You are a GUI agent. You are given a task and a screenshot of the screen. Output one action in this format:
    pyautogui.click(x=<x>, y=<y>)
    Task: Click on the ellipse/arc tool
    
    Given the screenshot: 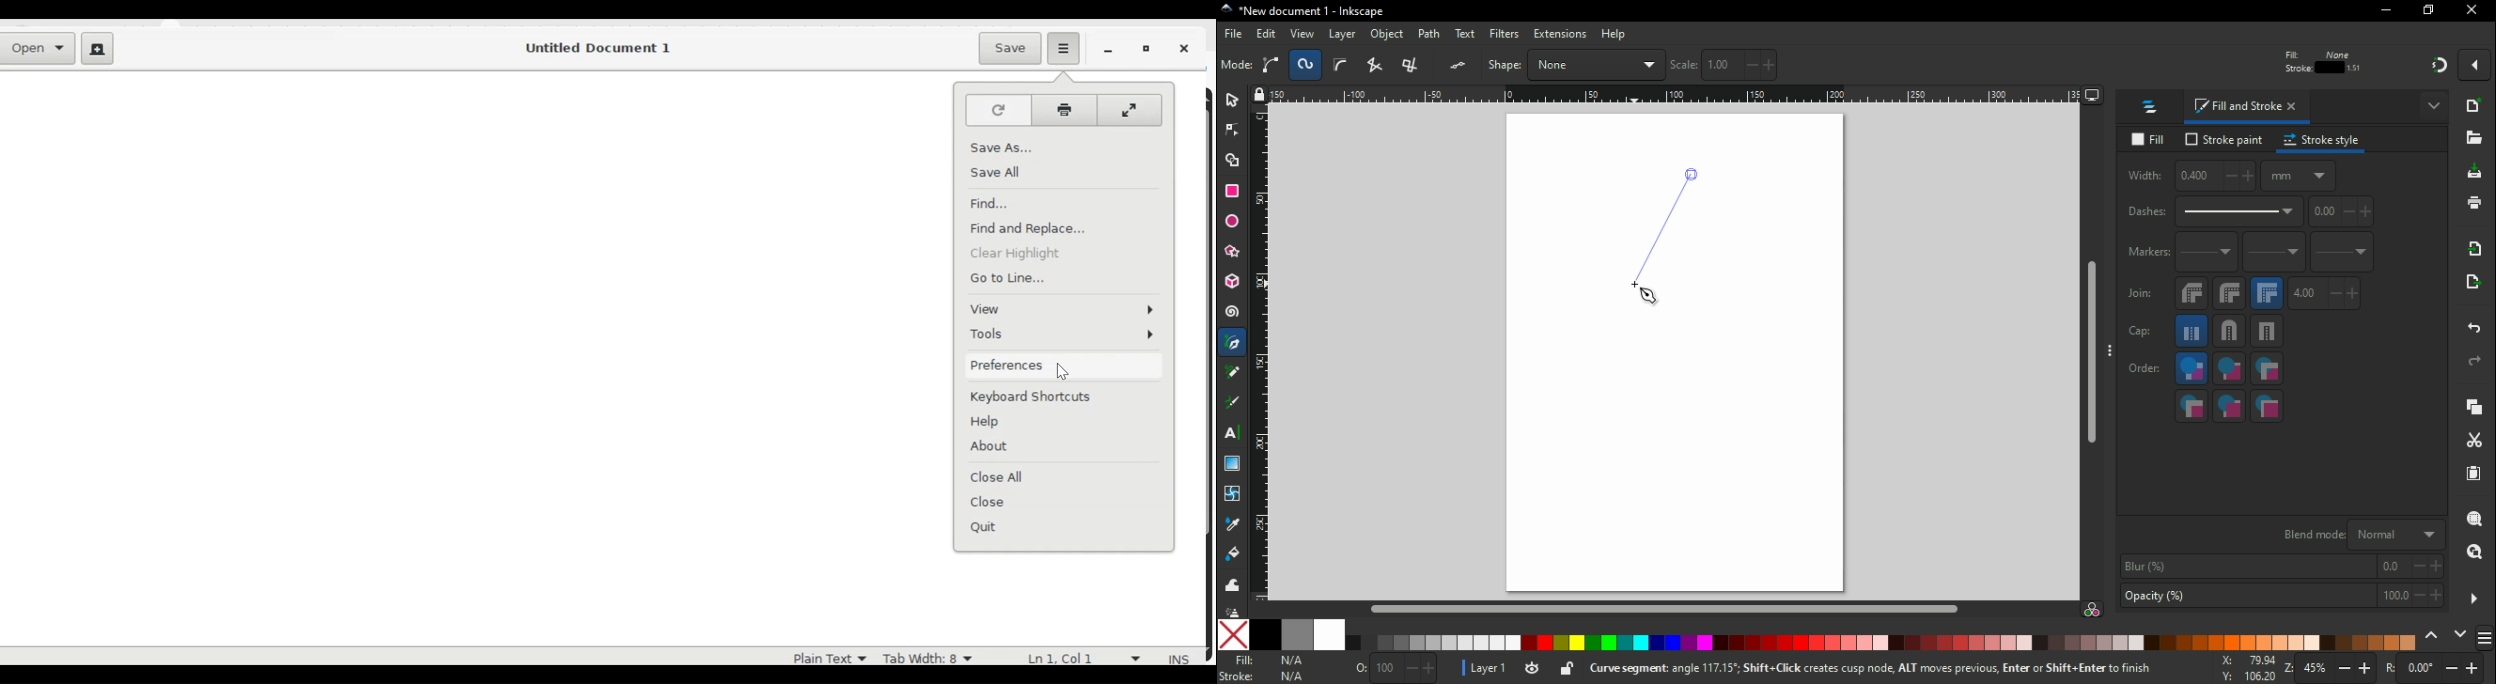 What is the action you would take?
    pyautogui.click(x=1233, y=223)
    